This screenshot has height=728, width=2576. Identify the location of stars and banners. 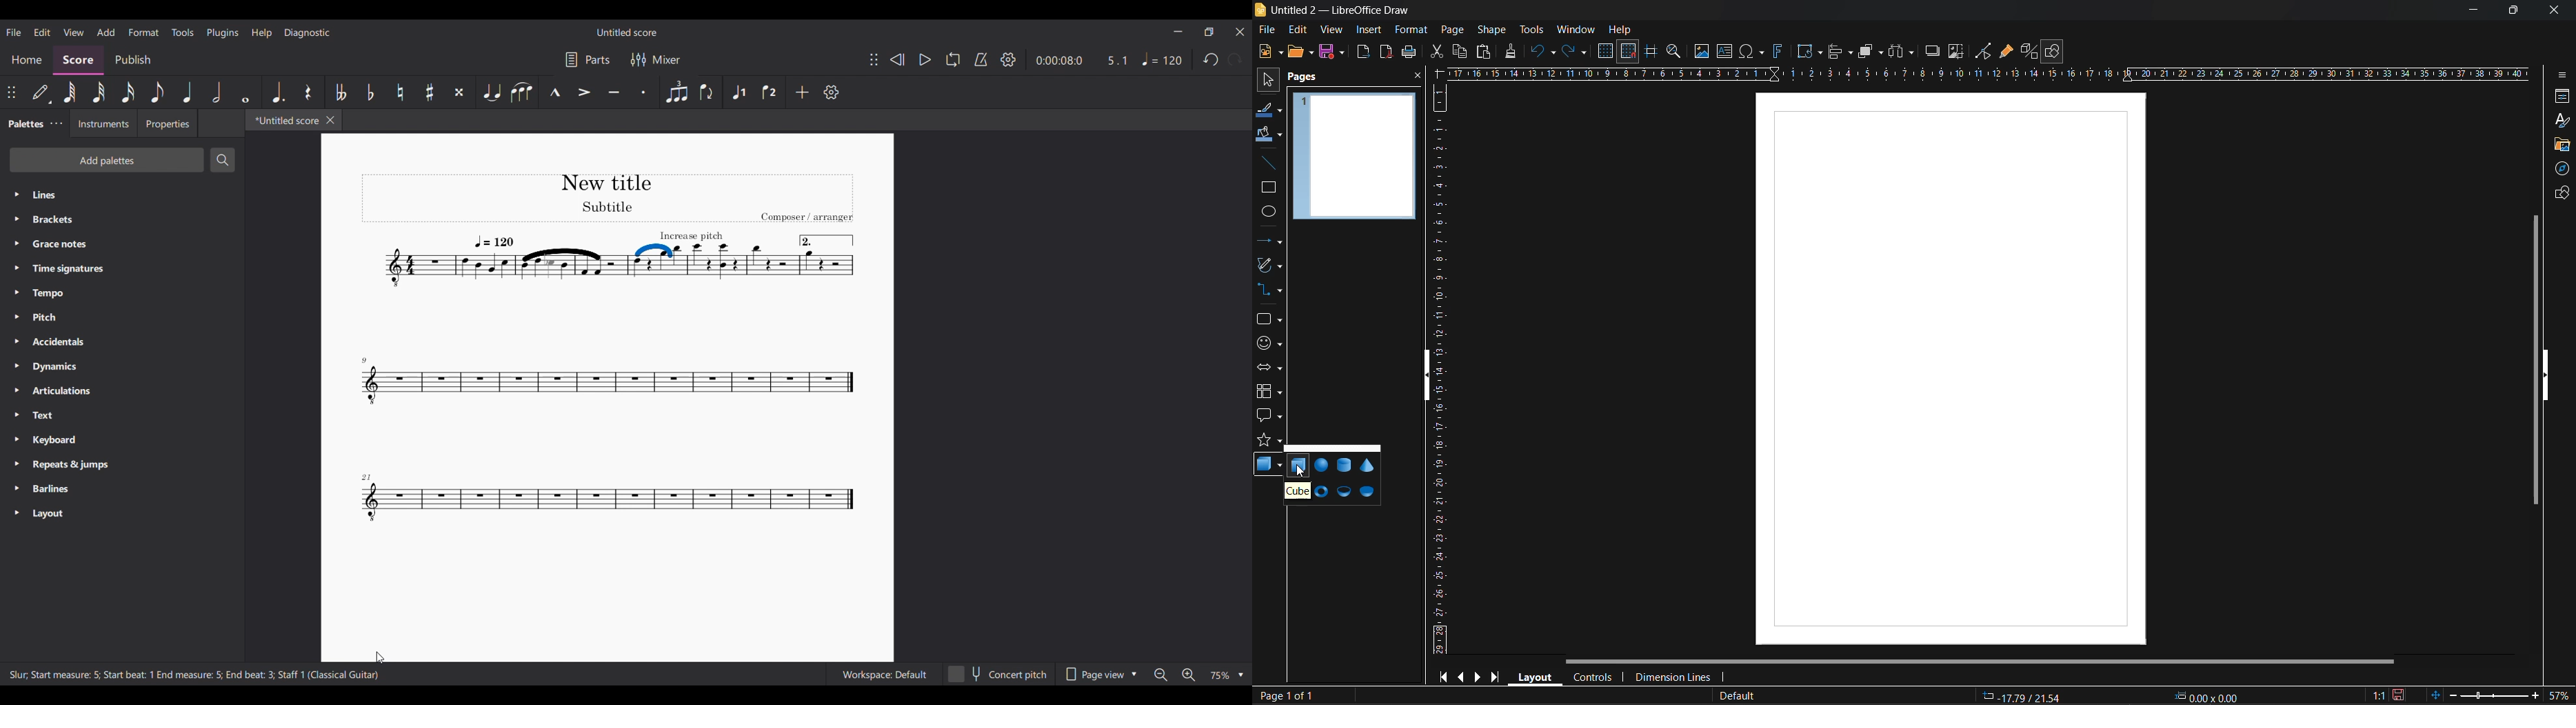
(1269, 443).